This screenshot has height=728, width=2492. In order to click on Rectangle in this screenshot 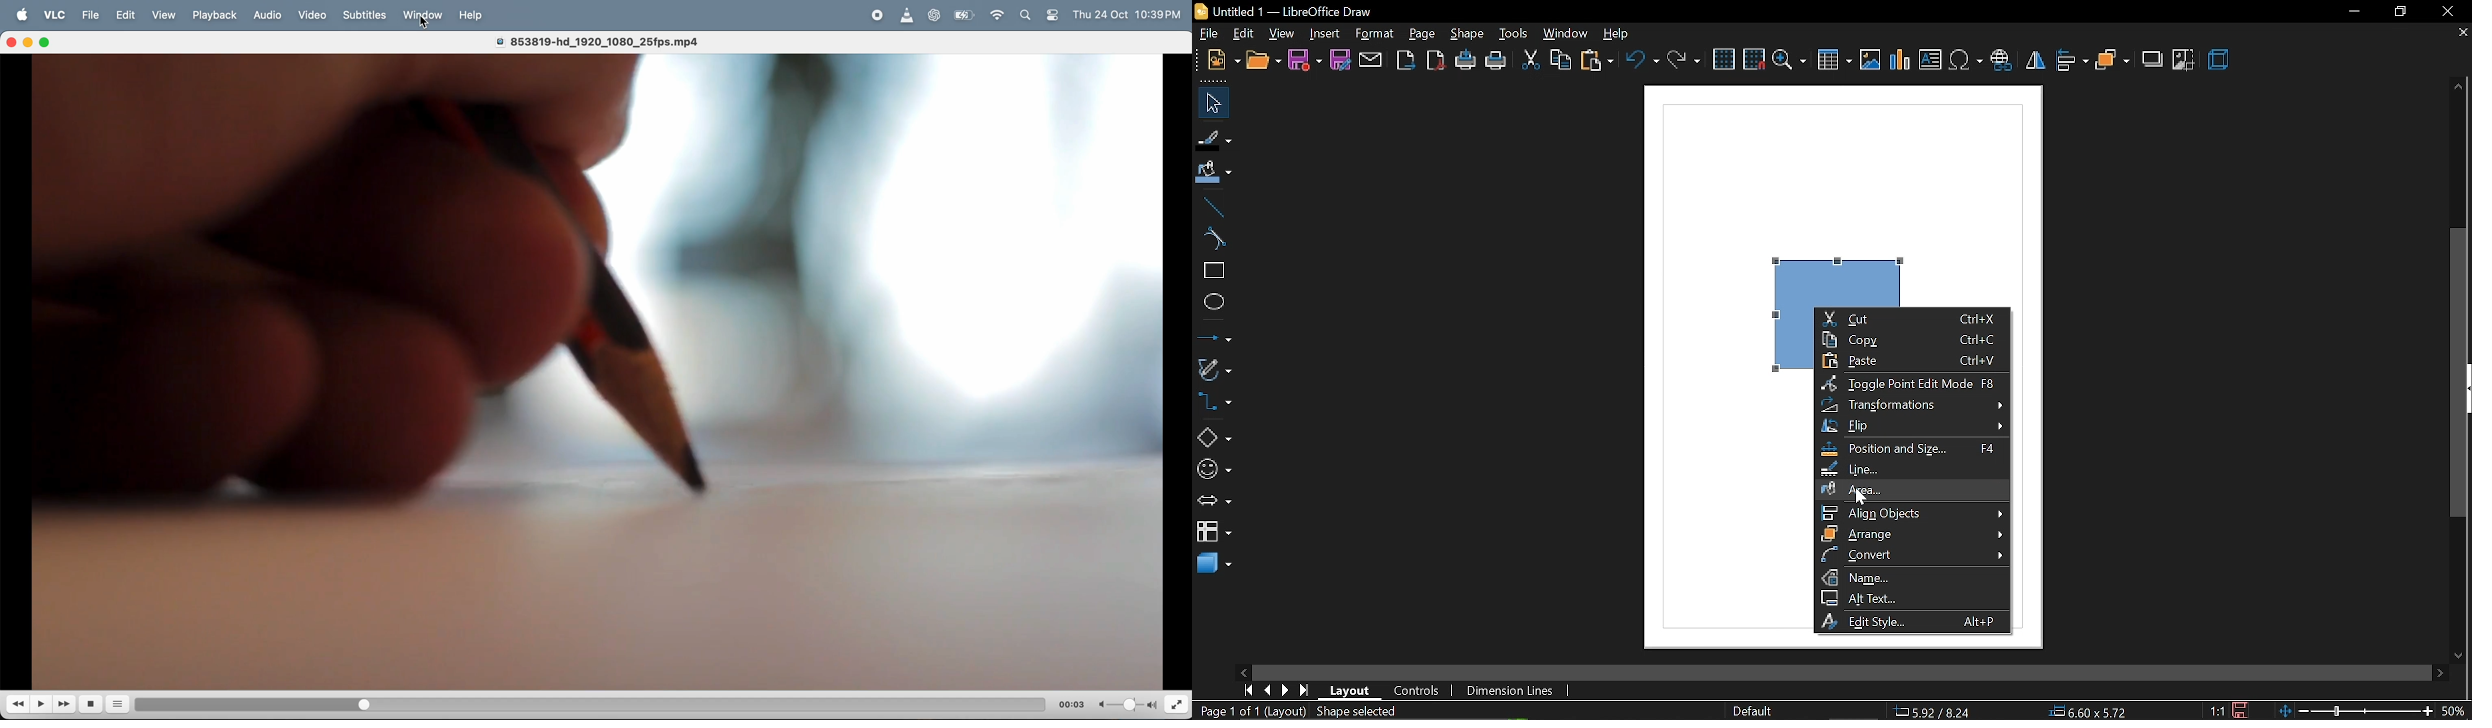, I will do `click(1825, 262)`.